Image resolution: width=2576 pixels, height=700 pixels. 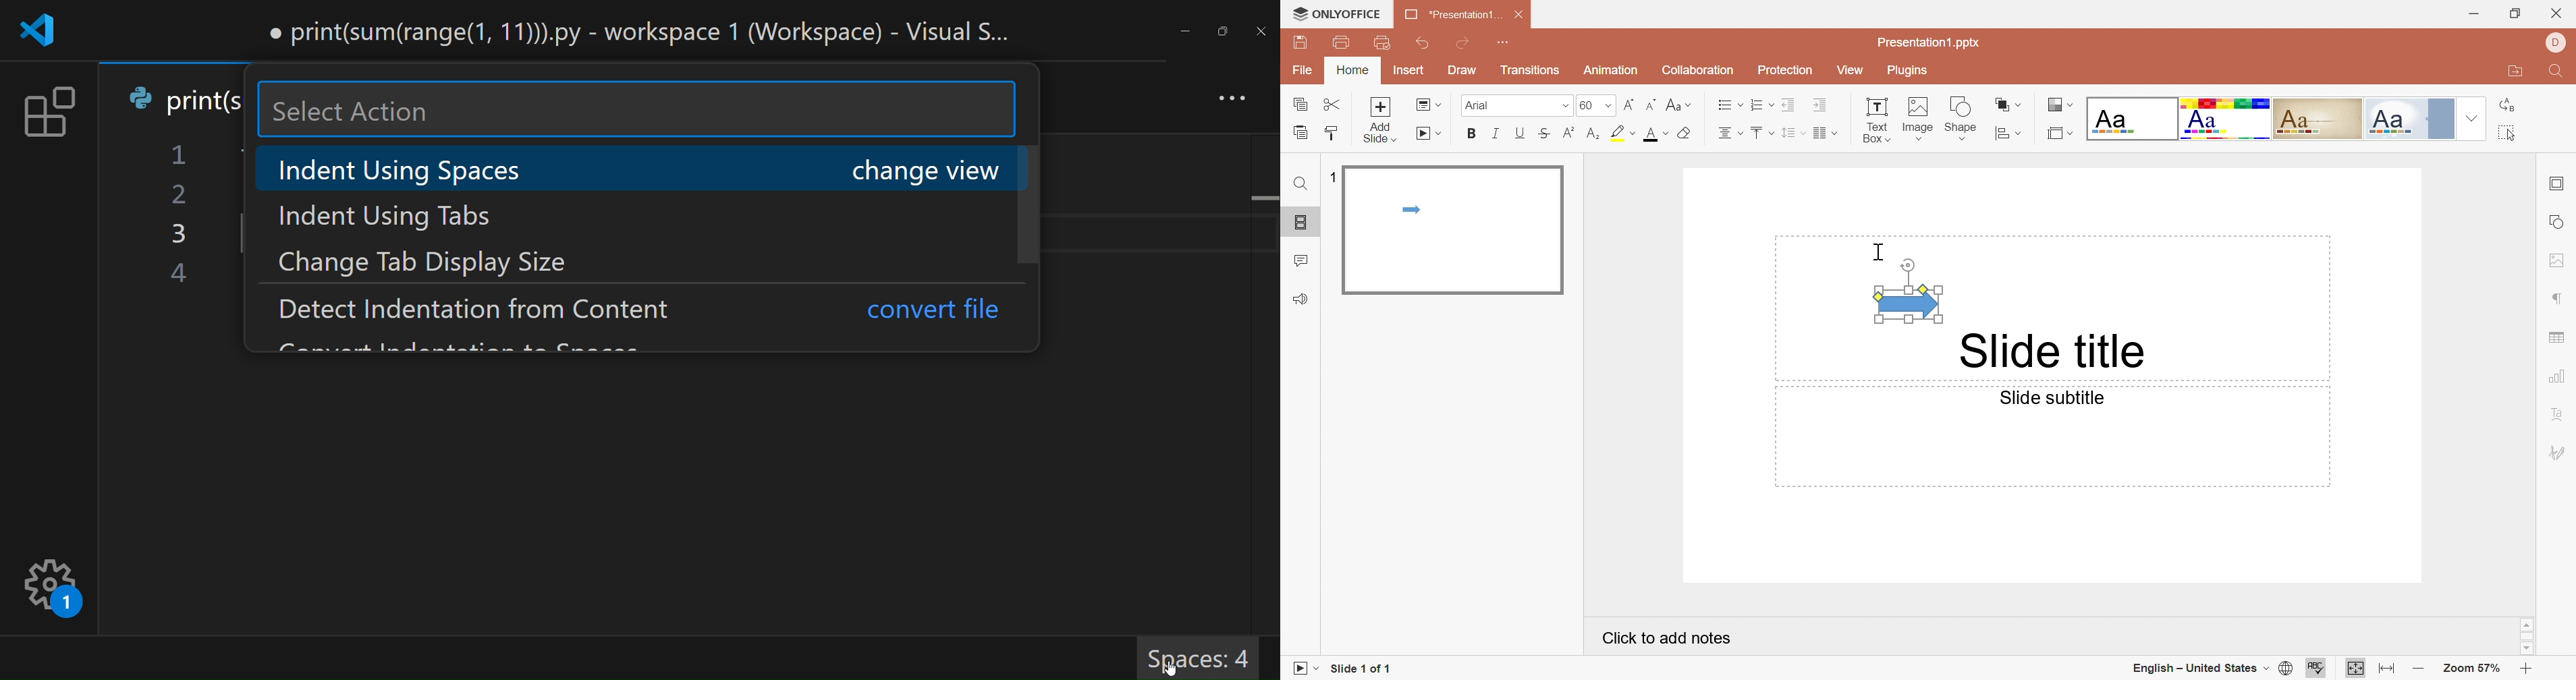 What do you see at coordinates (1546, 134) in the screenshot?
I see `Strikethrough` at bounding box center [1546, 134].